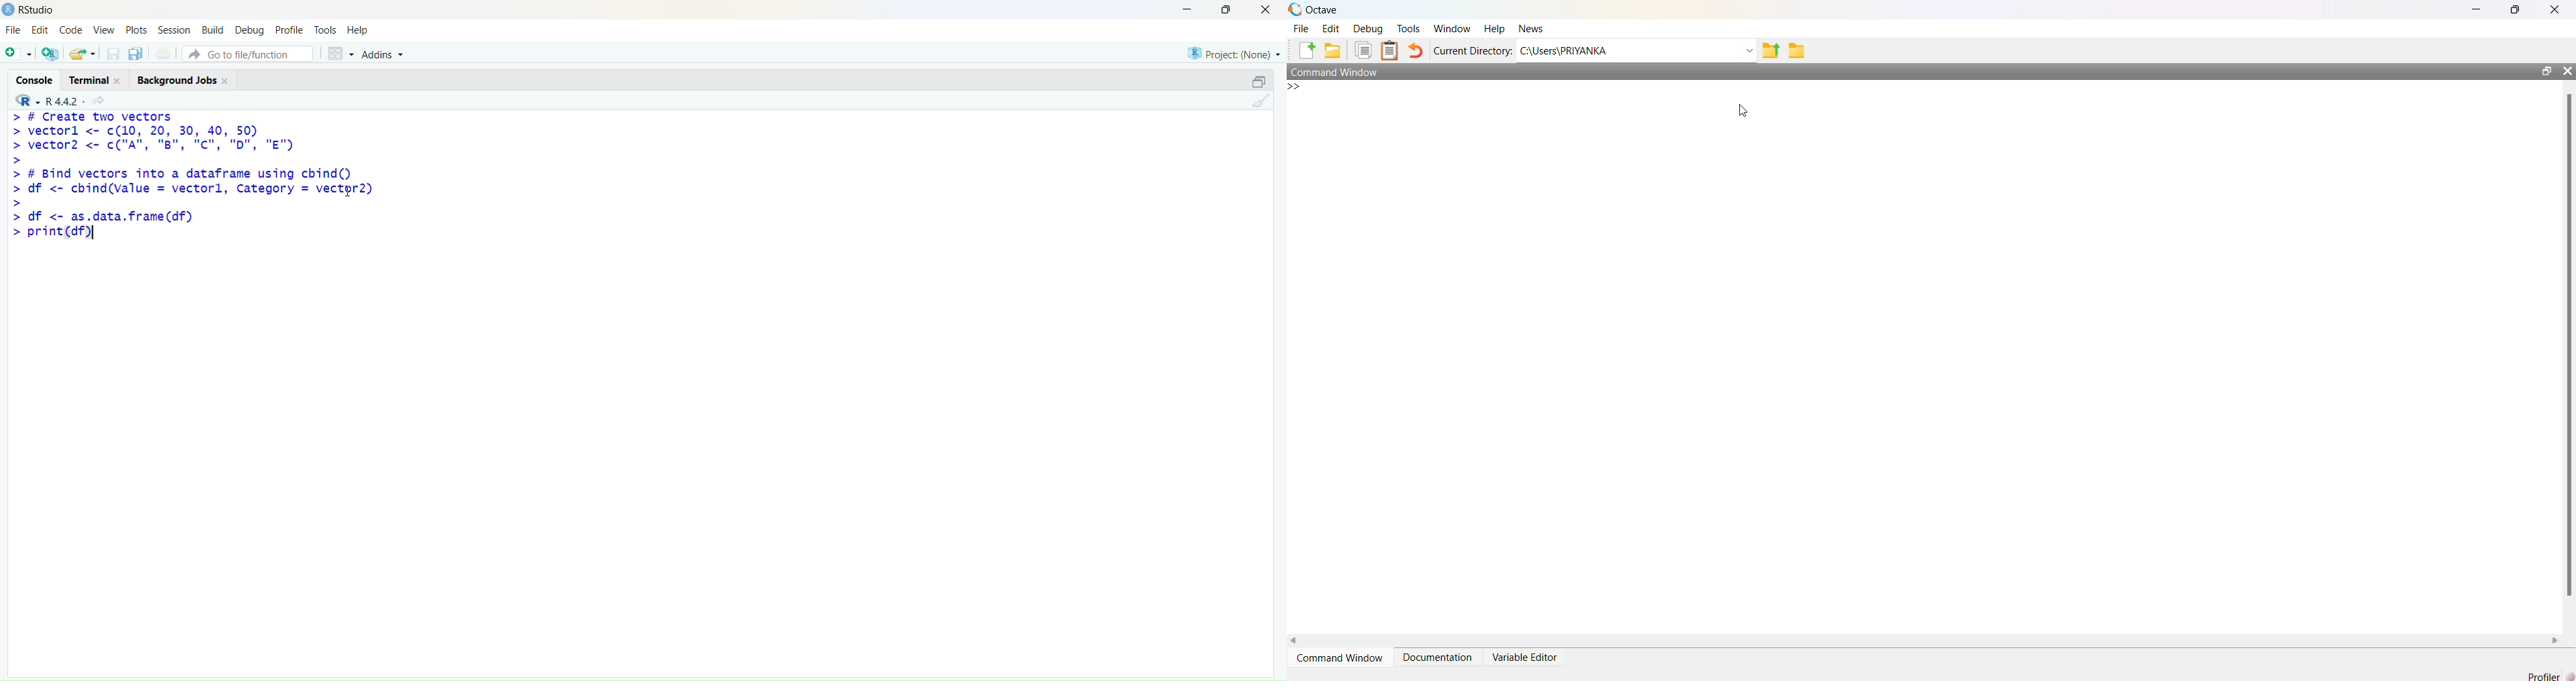  What do you see at coordinates (326, 29) in the screenshot?
I see `Tools` at bounding box center [326, 29].